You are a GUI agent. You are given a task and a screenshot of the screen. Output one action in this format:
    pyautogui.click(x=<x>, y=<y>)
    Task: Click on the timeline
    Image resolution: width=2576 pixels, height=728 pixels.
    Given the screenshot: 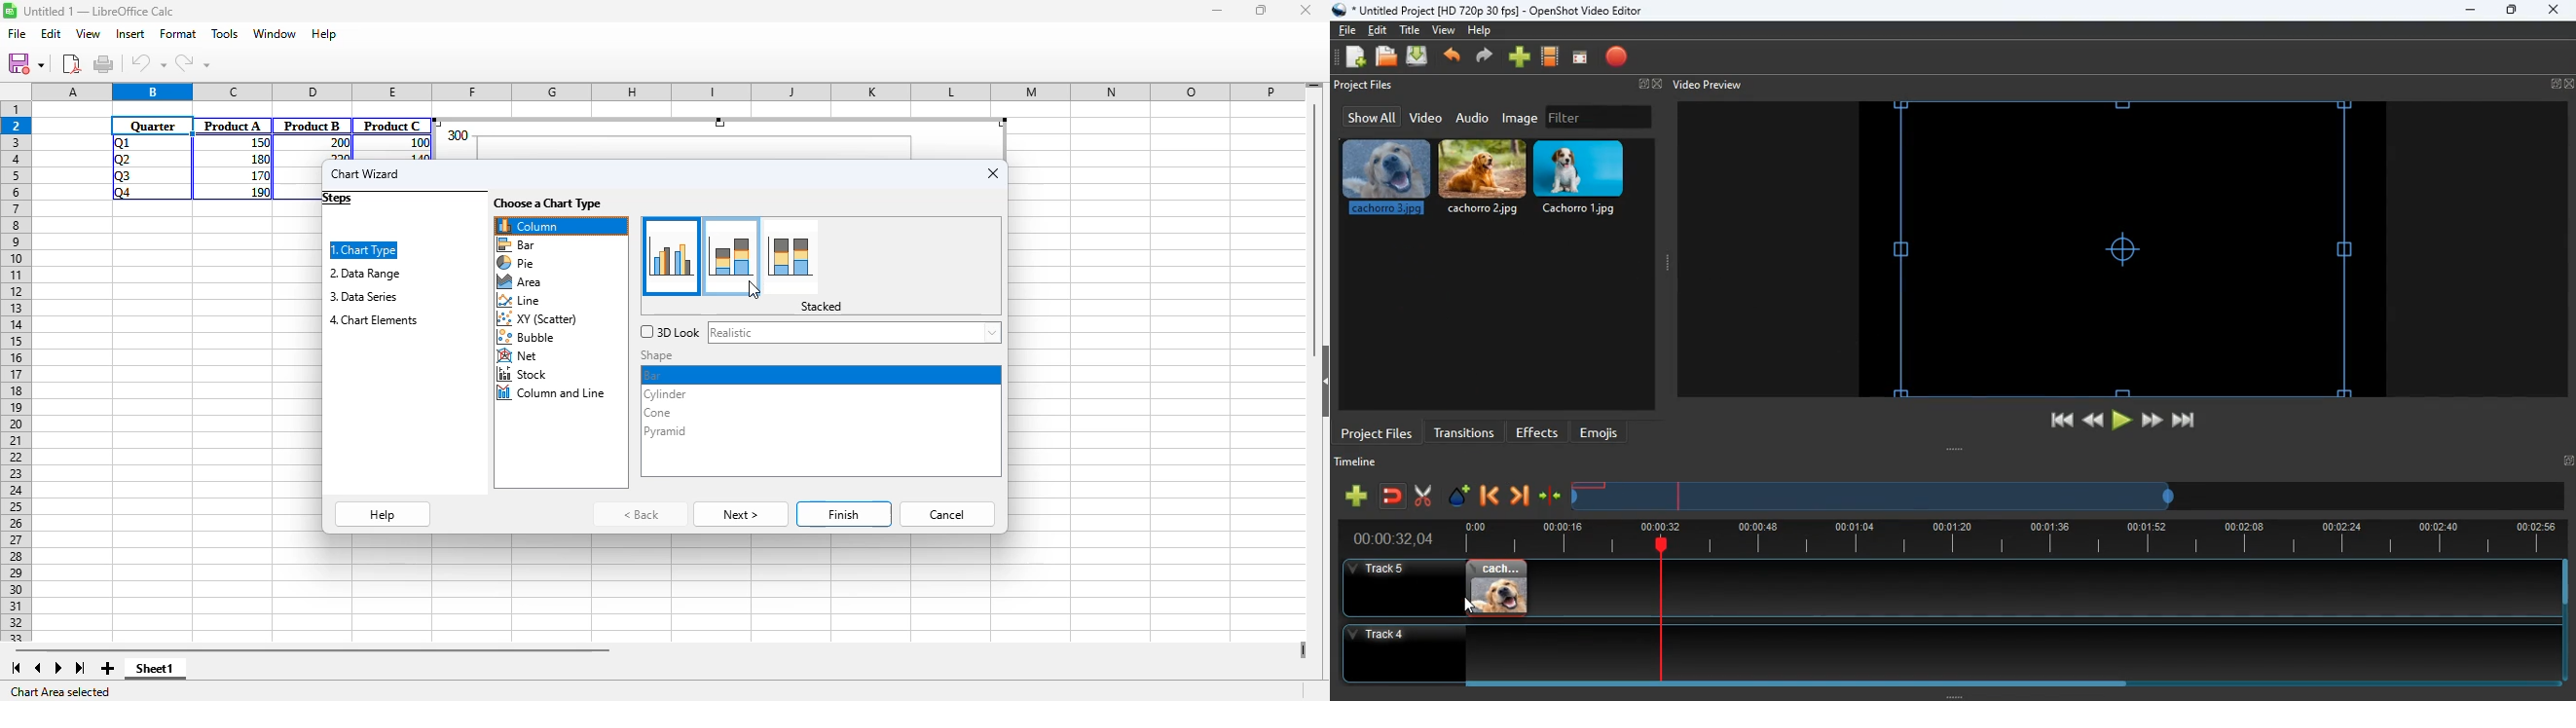 What is the action you would take?
    pyautogui.click(x=1876, y=503)
    